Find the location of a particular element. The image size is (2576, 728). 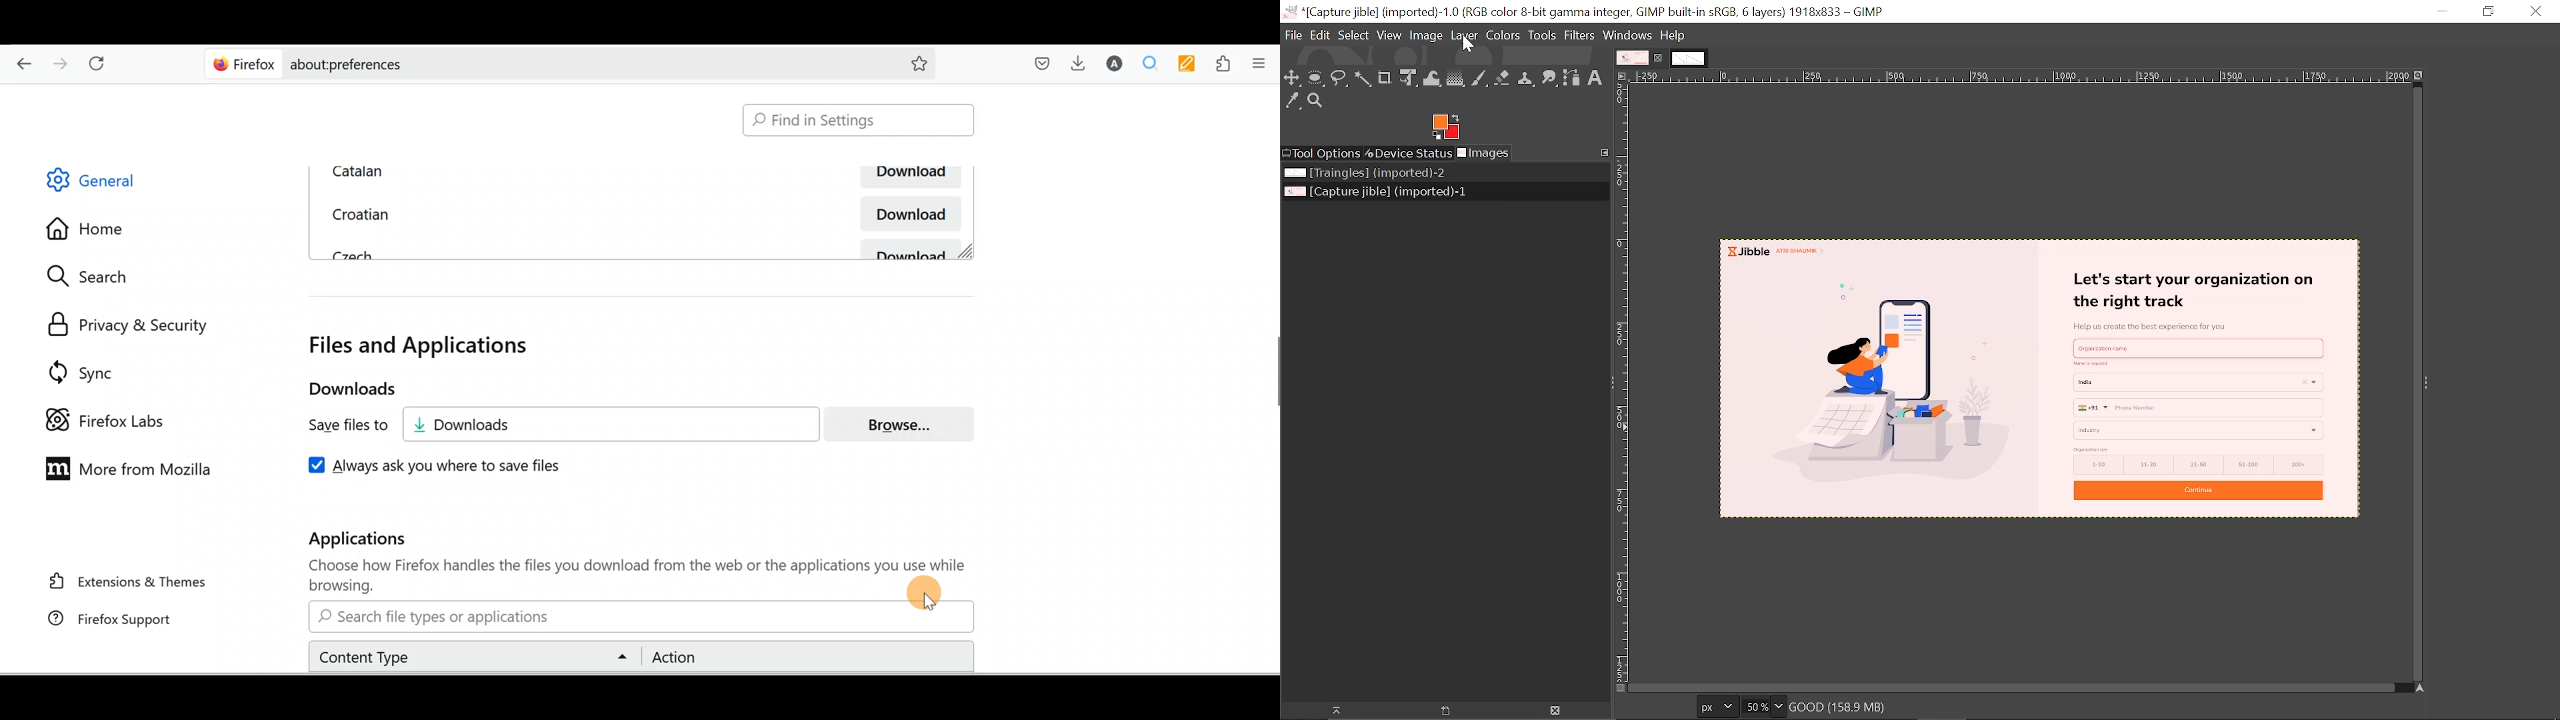

scroll down is located at coordinates (1272, 665).